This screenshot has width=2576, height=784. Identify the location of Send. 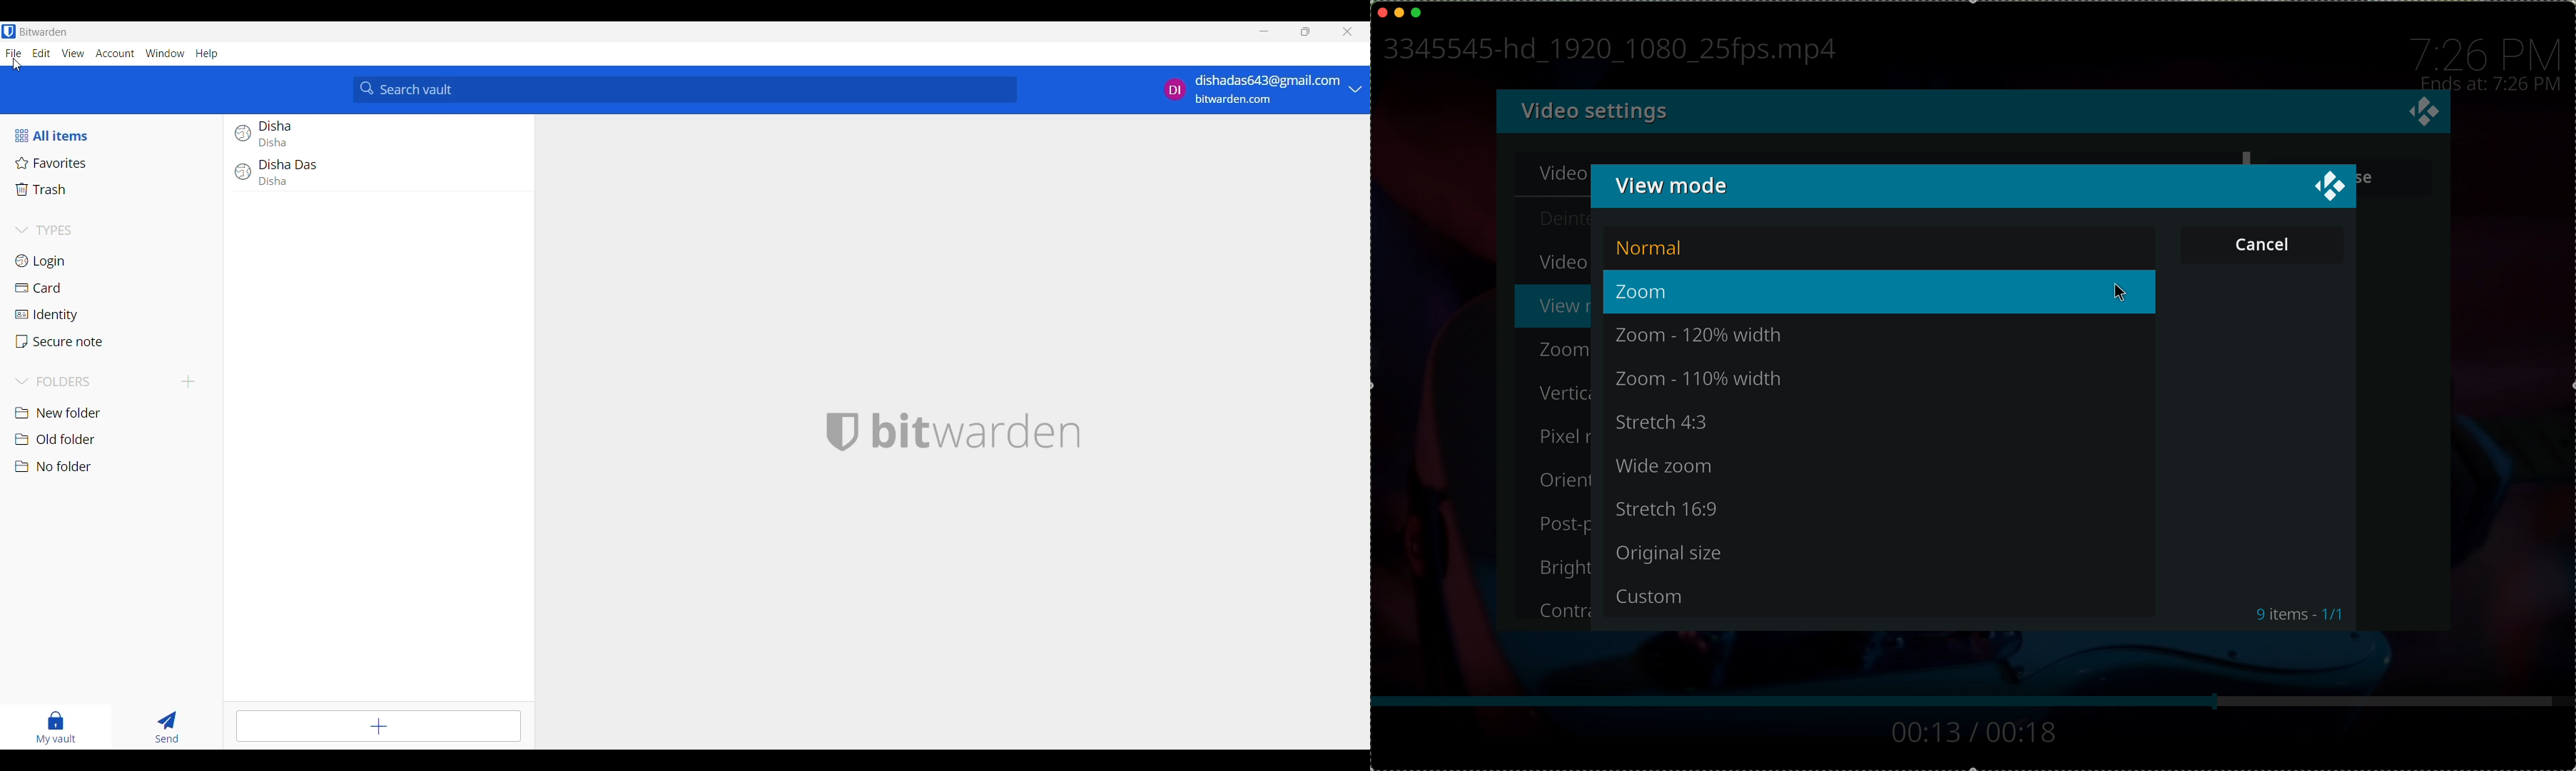
(167, 727).